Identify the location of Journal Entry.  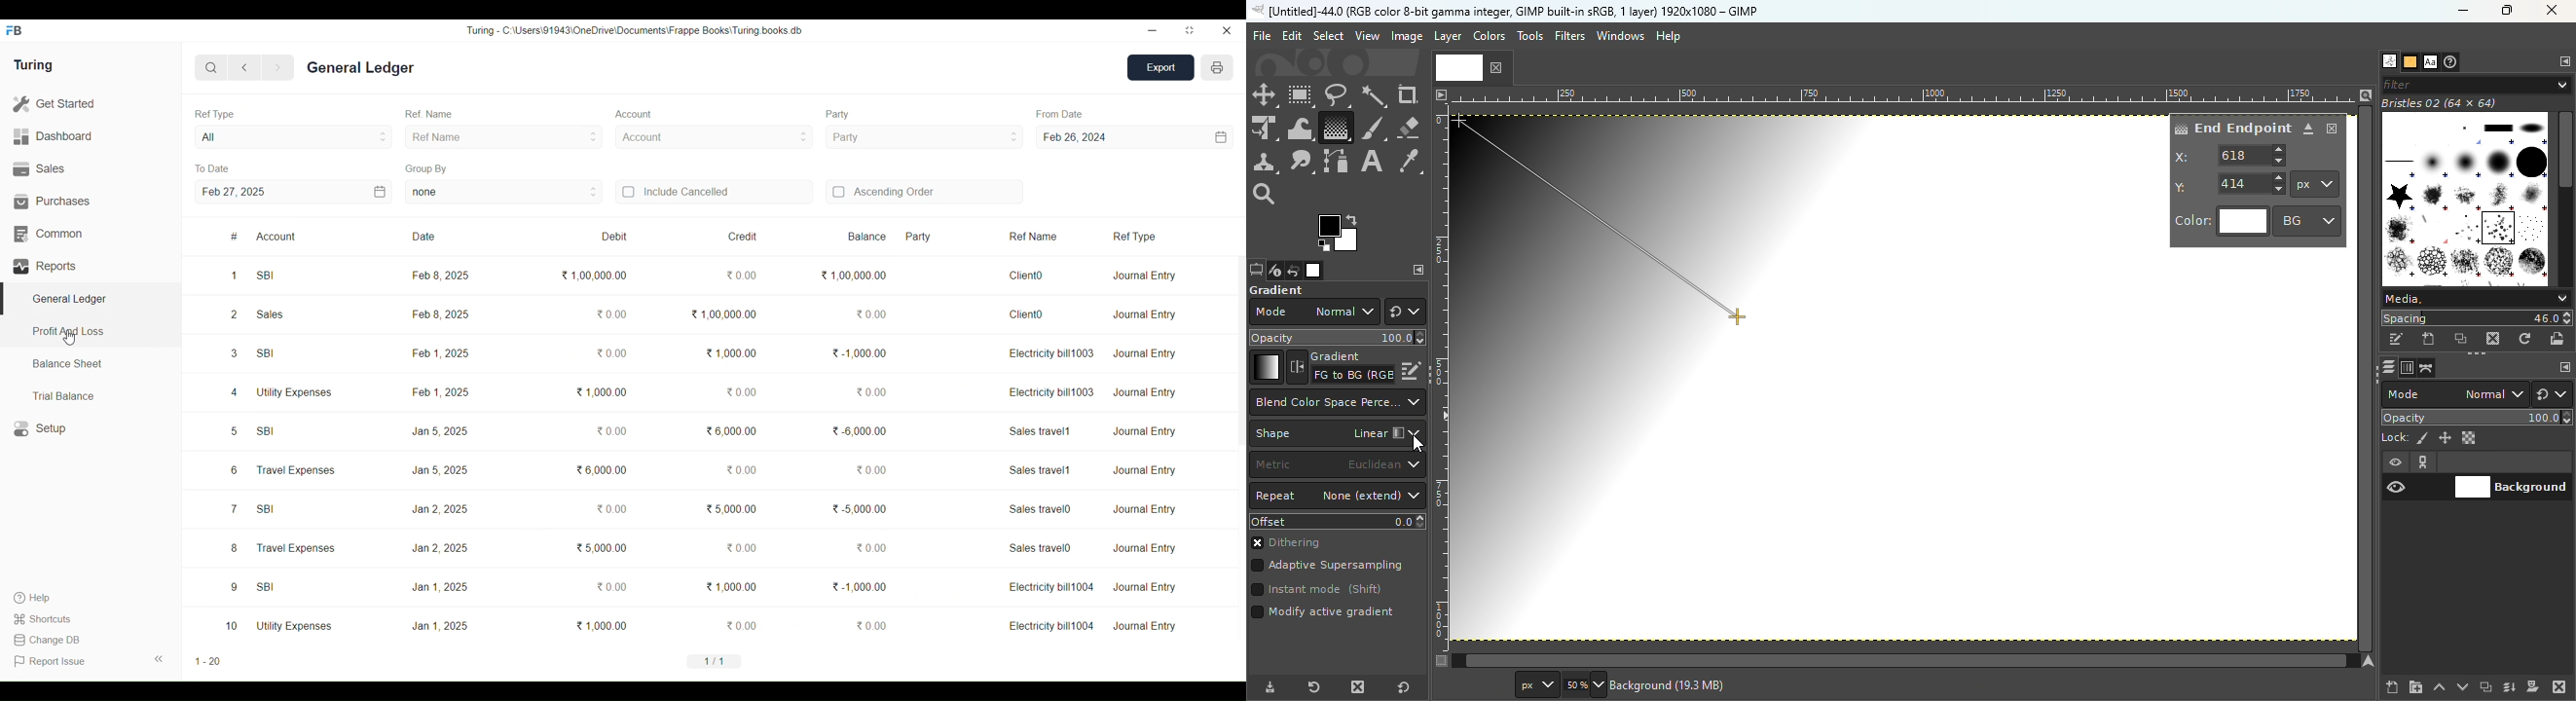
(1144, 276).